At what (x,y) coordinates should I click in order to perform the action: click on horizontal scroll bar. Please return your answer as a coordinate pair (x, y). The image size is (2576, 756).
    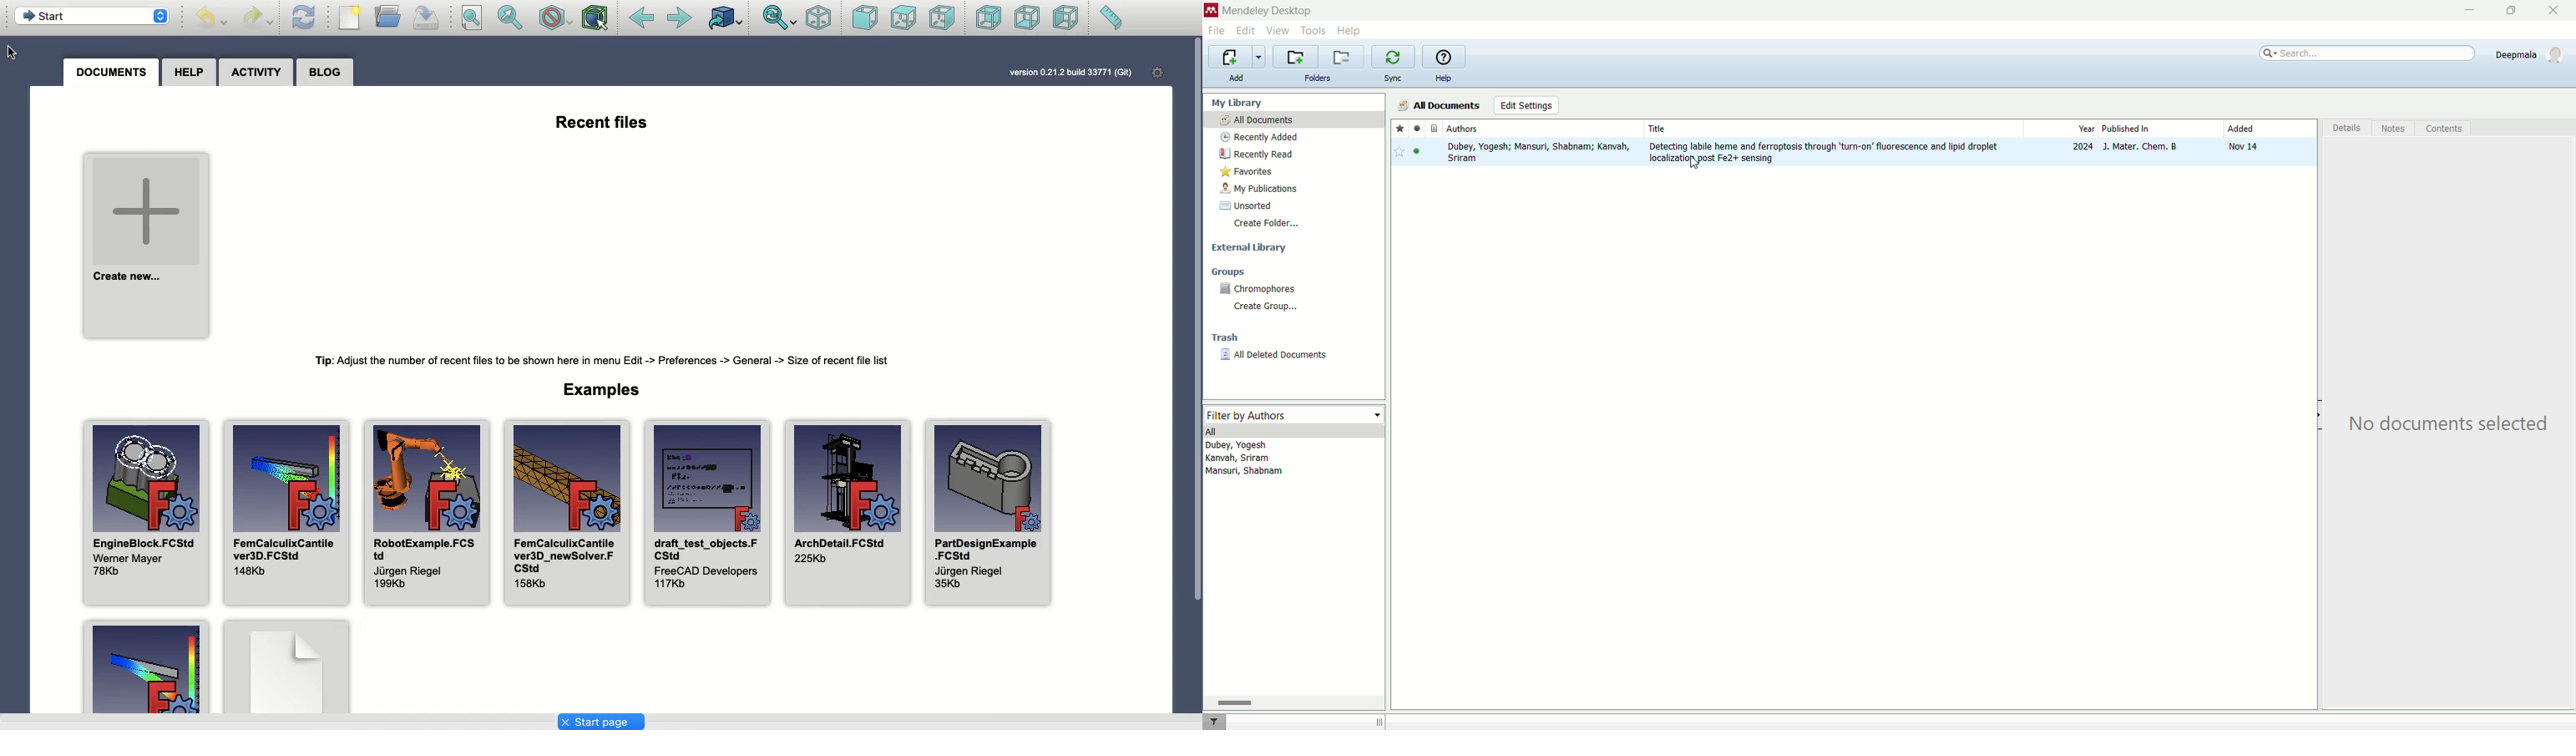
    Looking at the image, I should click on (1293, 703).